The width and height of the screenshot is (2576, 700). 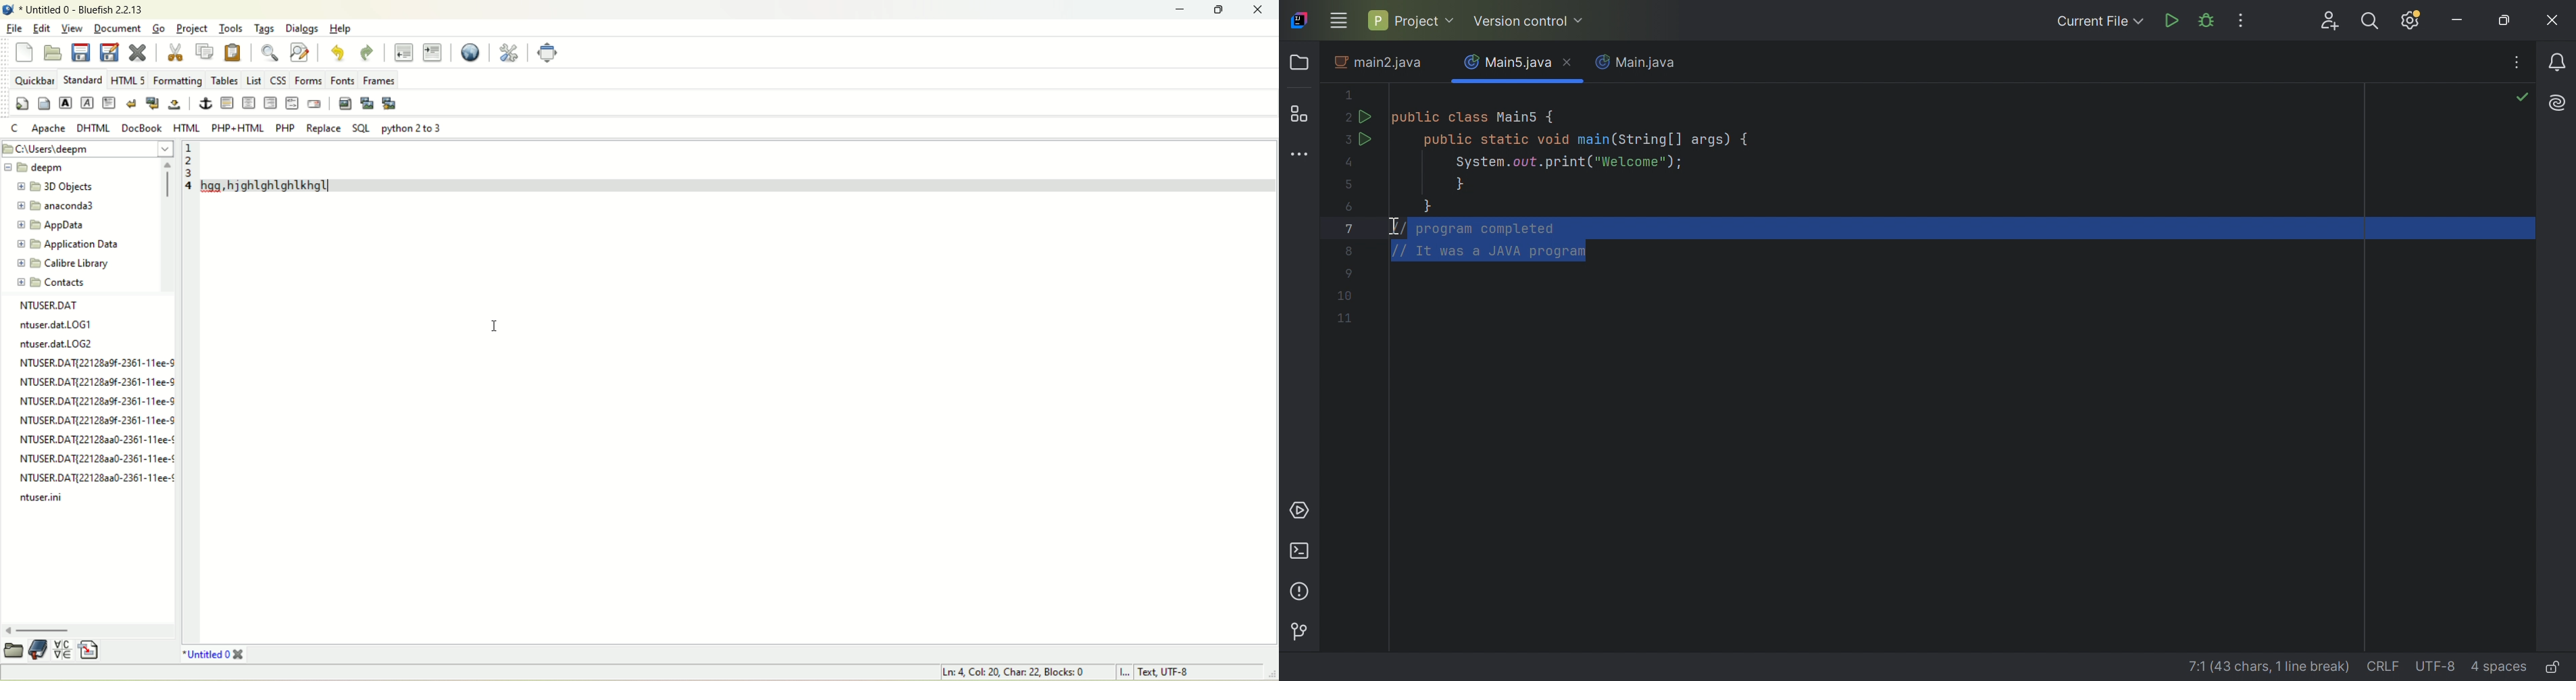 I want to click on list, so click(x=254, y=81).